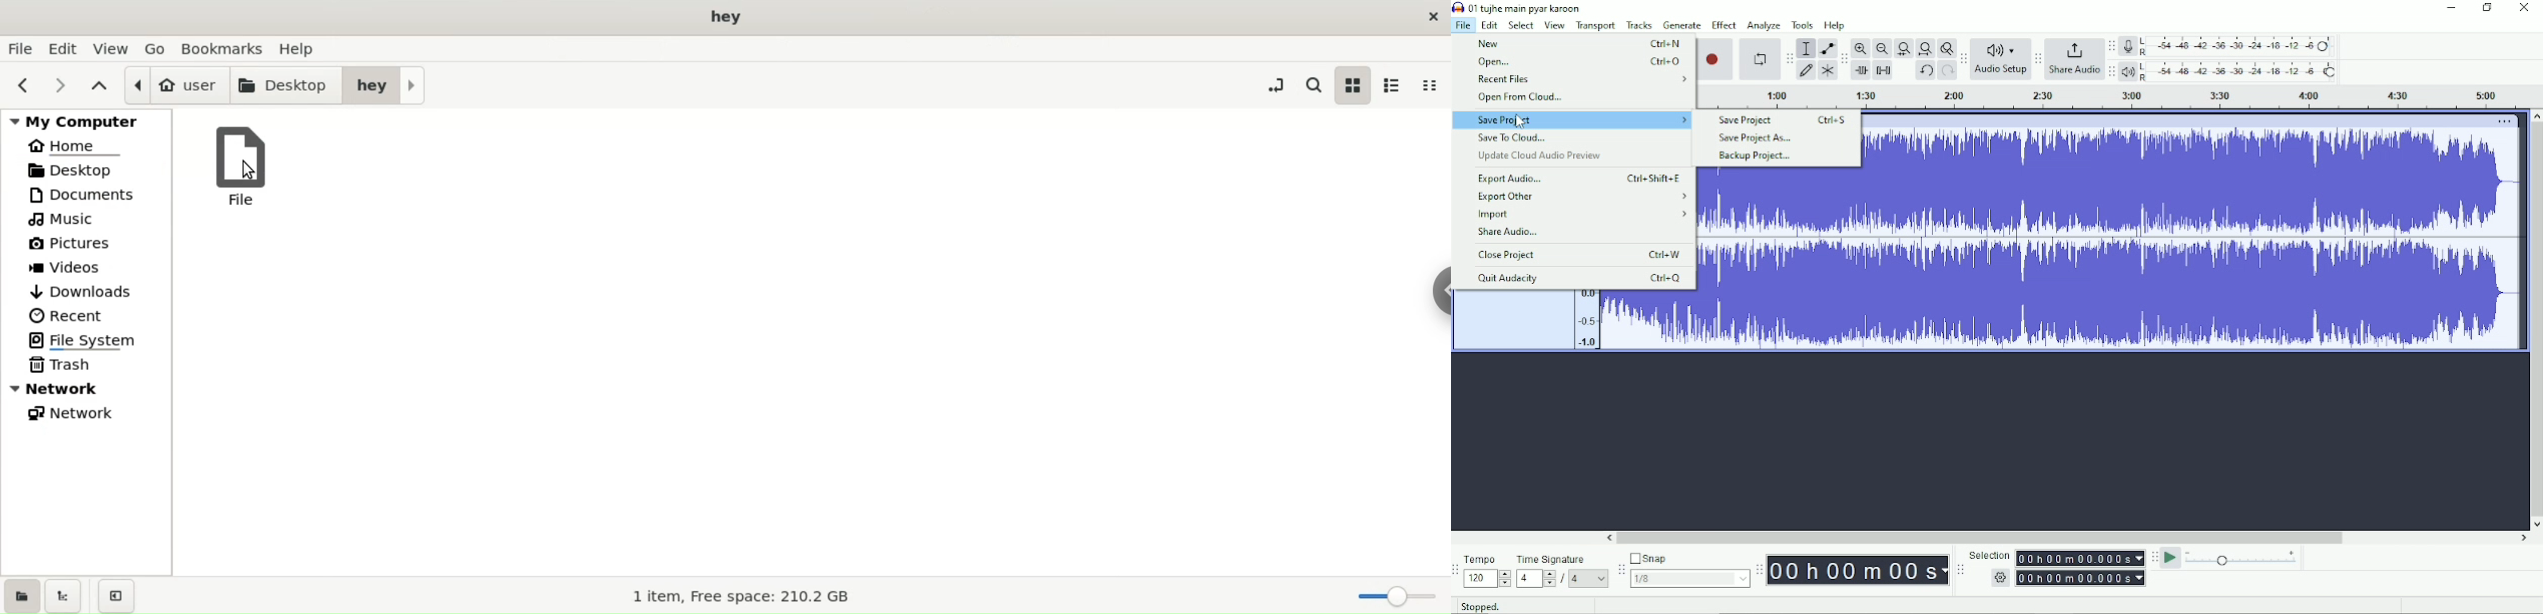  I want to click on file, so click(234, 164).